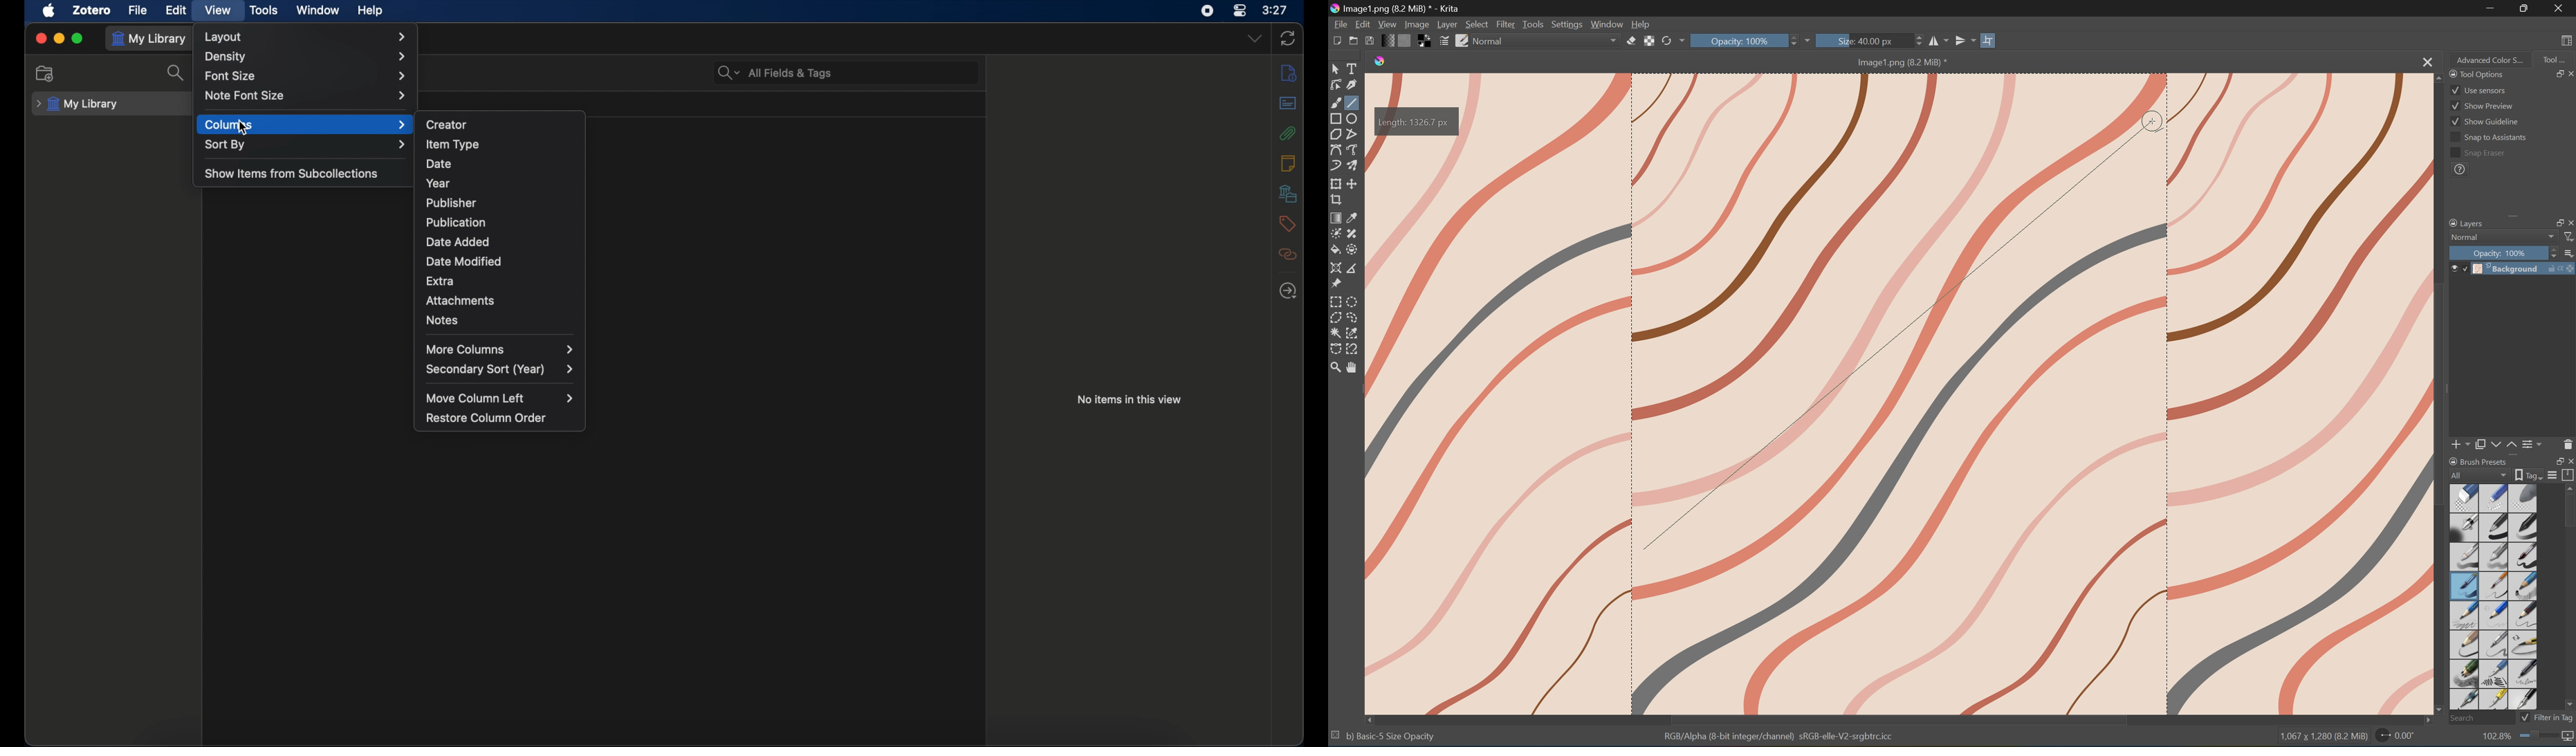 The width and height of the screenshot is (2576, 756). Describe the element at coordinates (1288, 163) in the screenshot. I see `info` at that location.